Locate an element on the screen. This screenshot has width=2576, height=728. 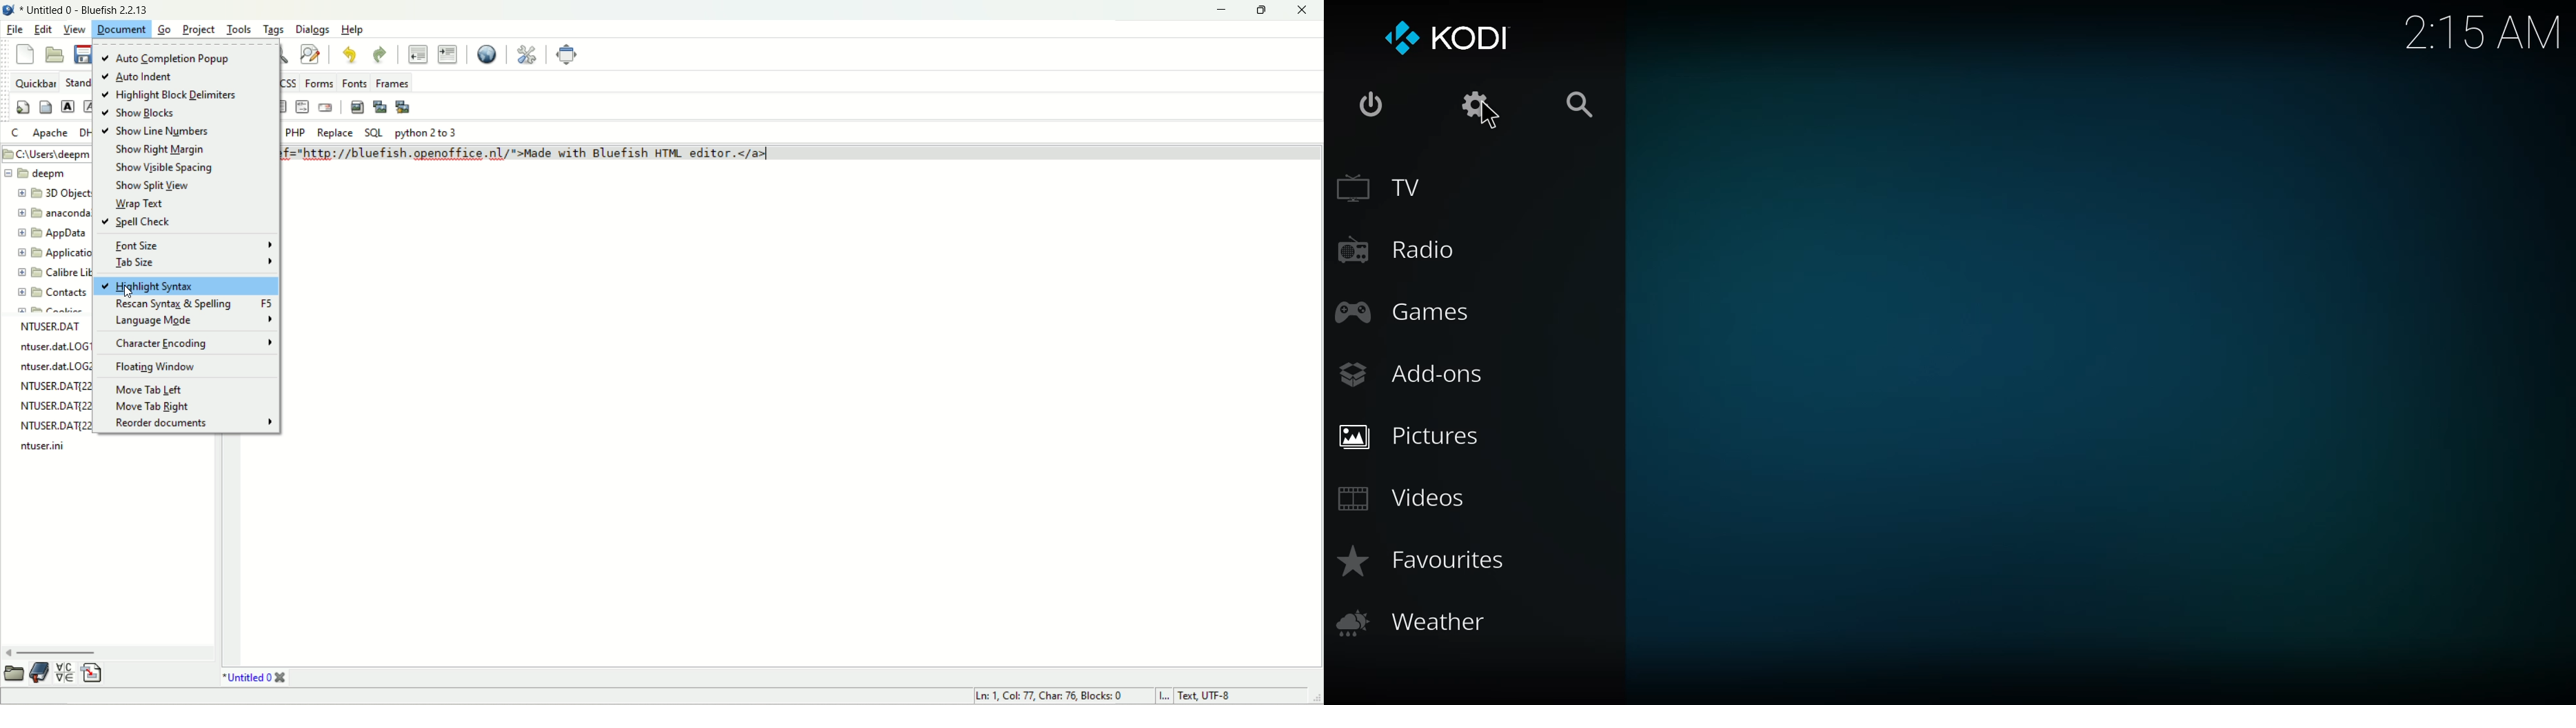
forms is located at coordinates (318, 83).